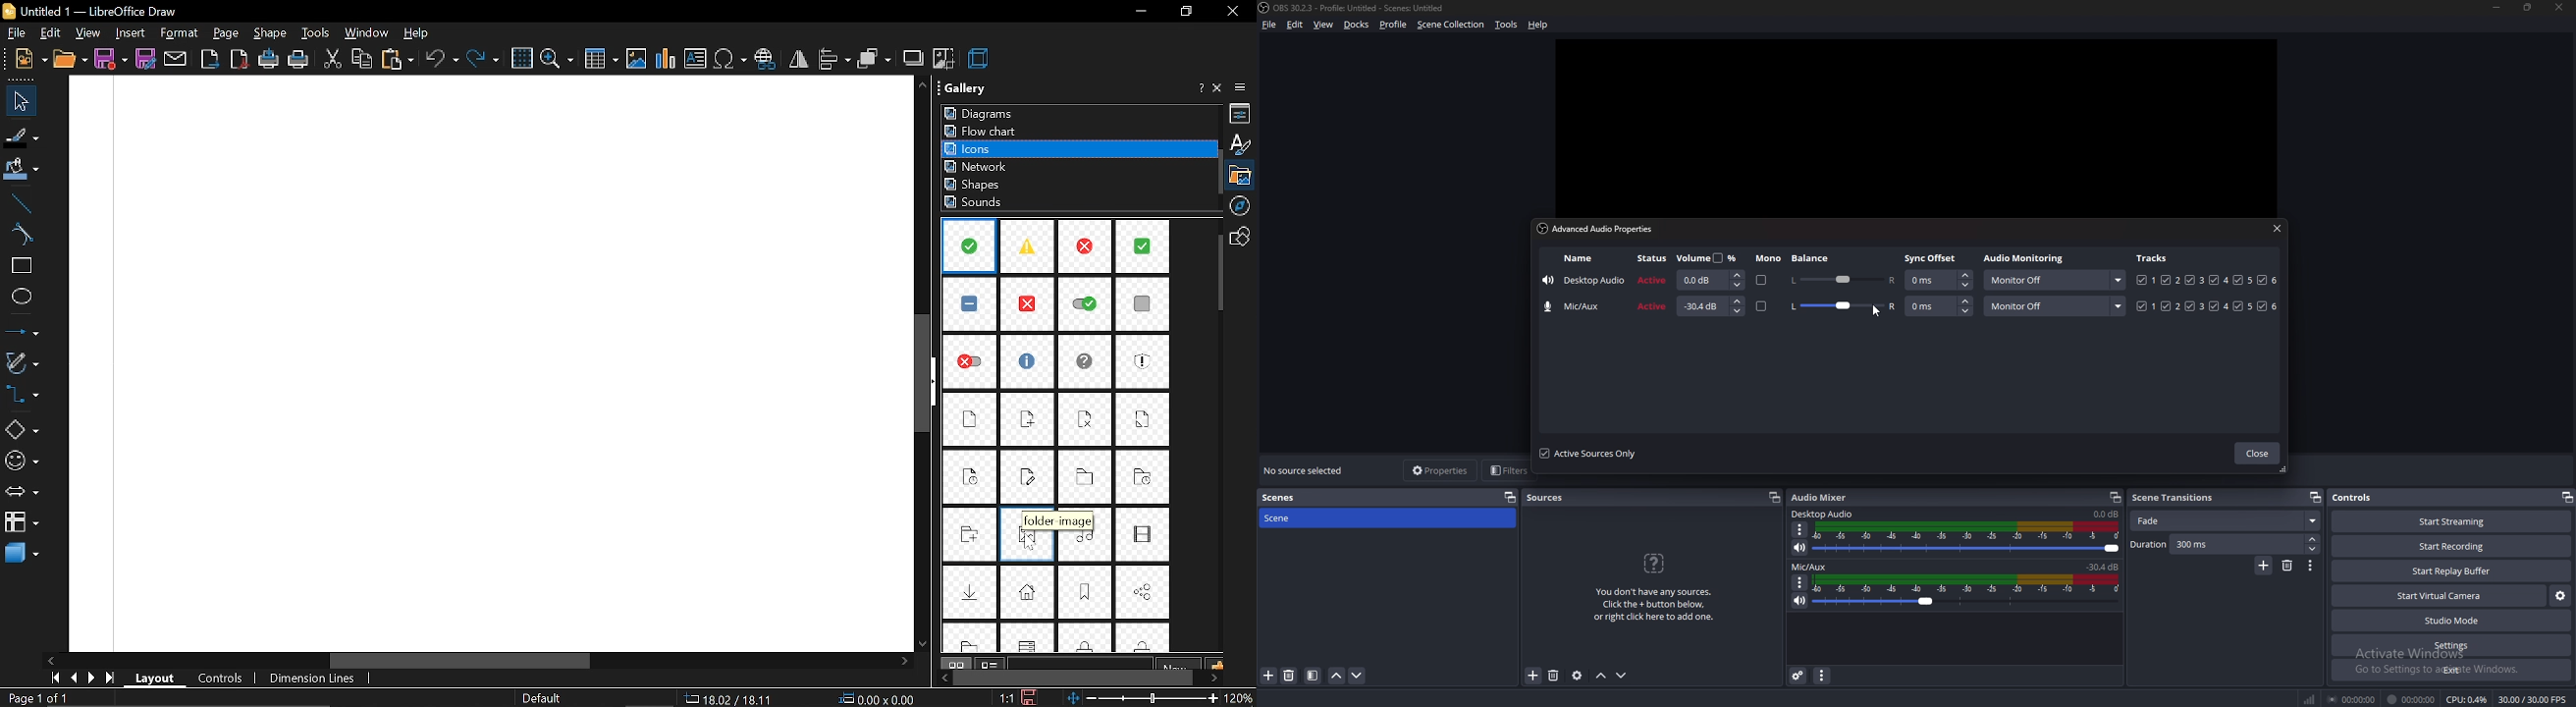 The image size is (2576, 728). Describe the element at coordinates (1815, 258) in the screenshot. I see `balance` at that location.